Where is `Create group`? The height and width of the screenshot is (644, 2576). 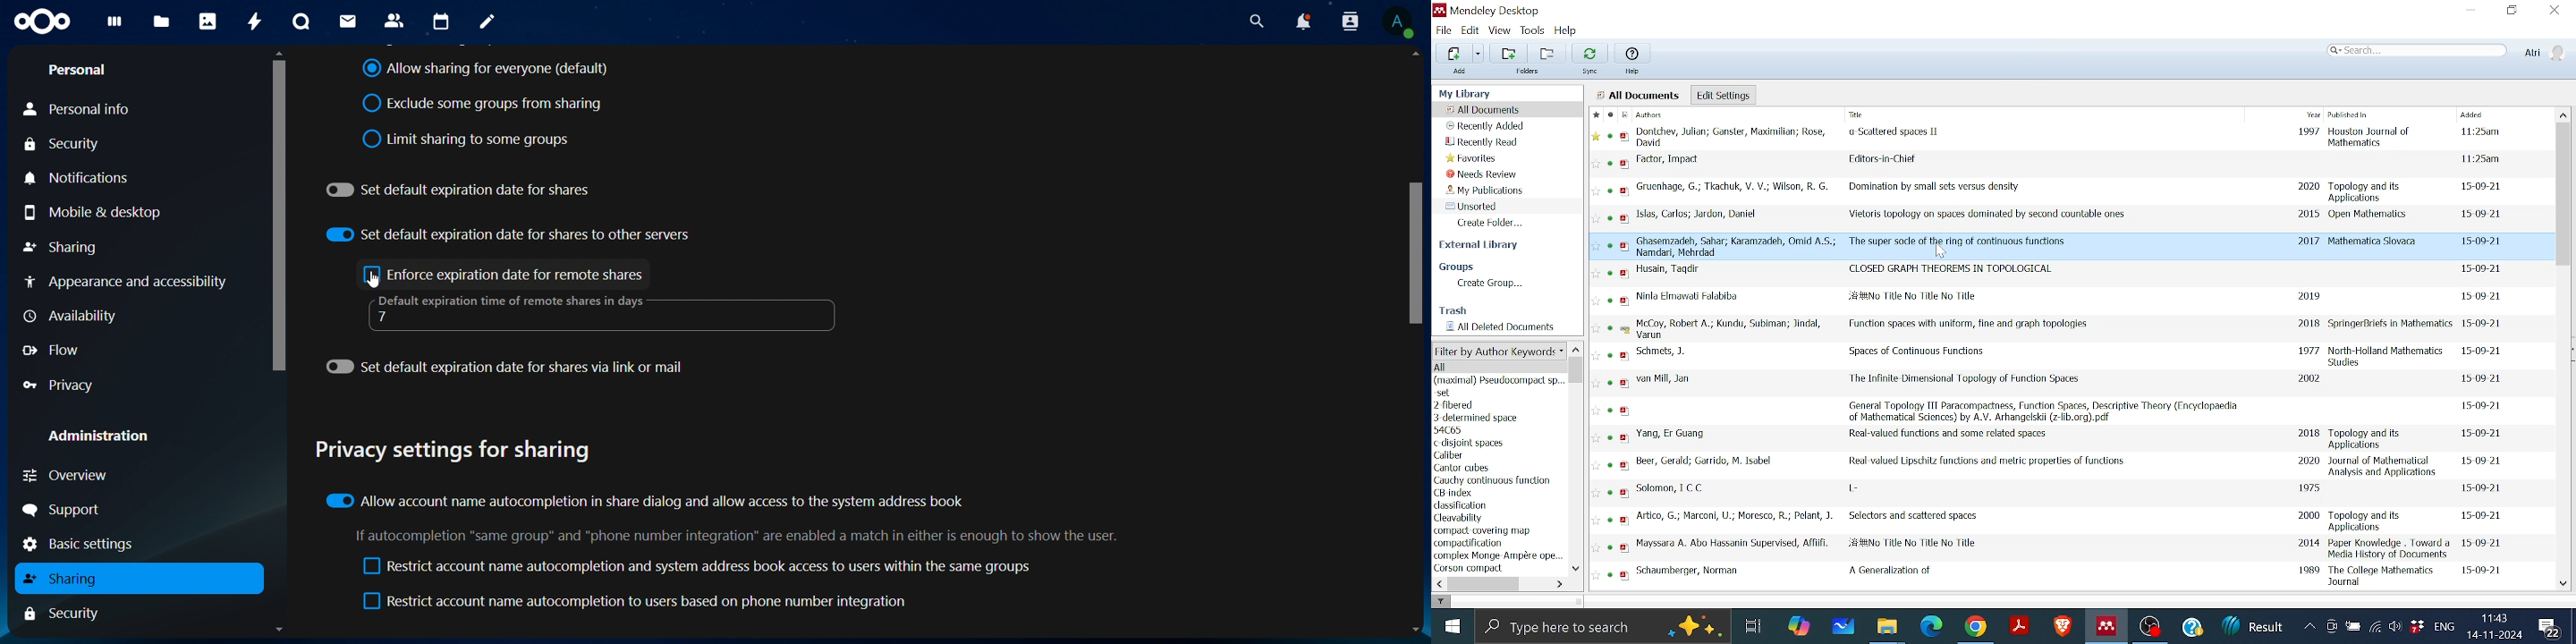 Create group is located at coordinates (1487, 284).